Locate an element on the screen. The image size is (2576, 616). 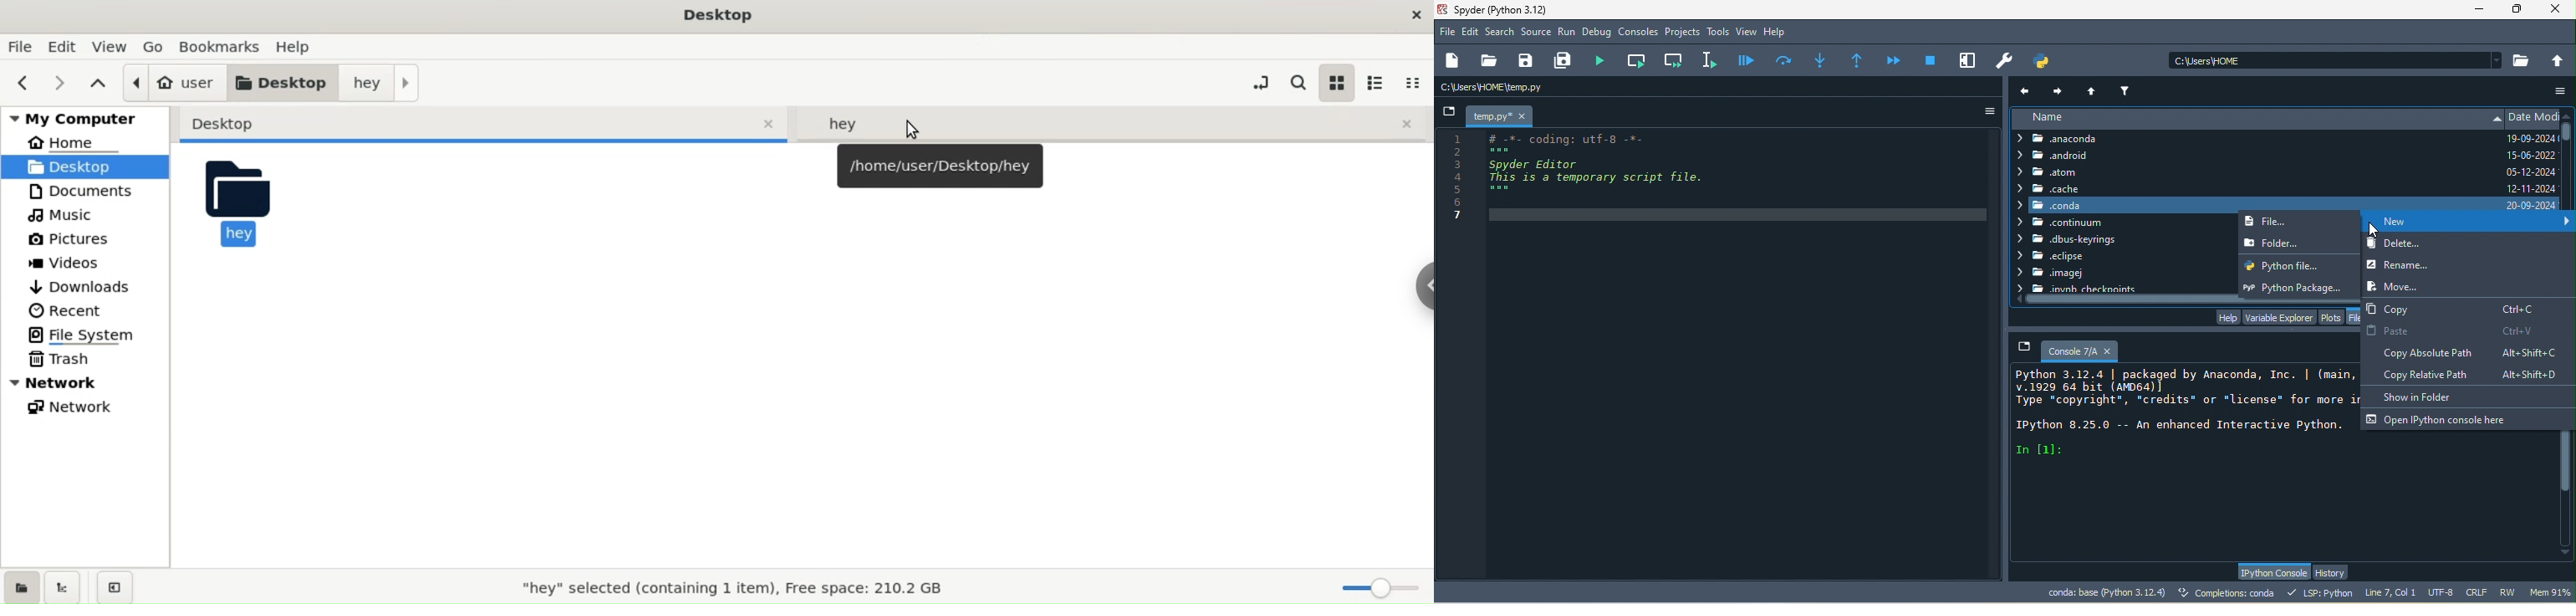
projects is located at coordinates (1683, 33).